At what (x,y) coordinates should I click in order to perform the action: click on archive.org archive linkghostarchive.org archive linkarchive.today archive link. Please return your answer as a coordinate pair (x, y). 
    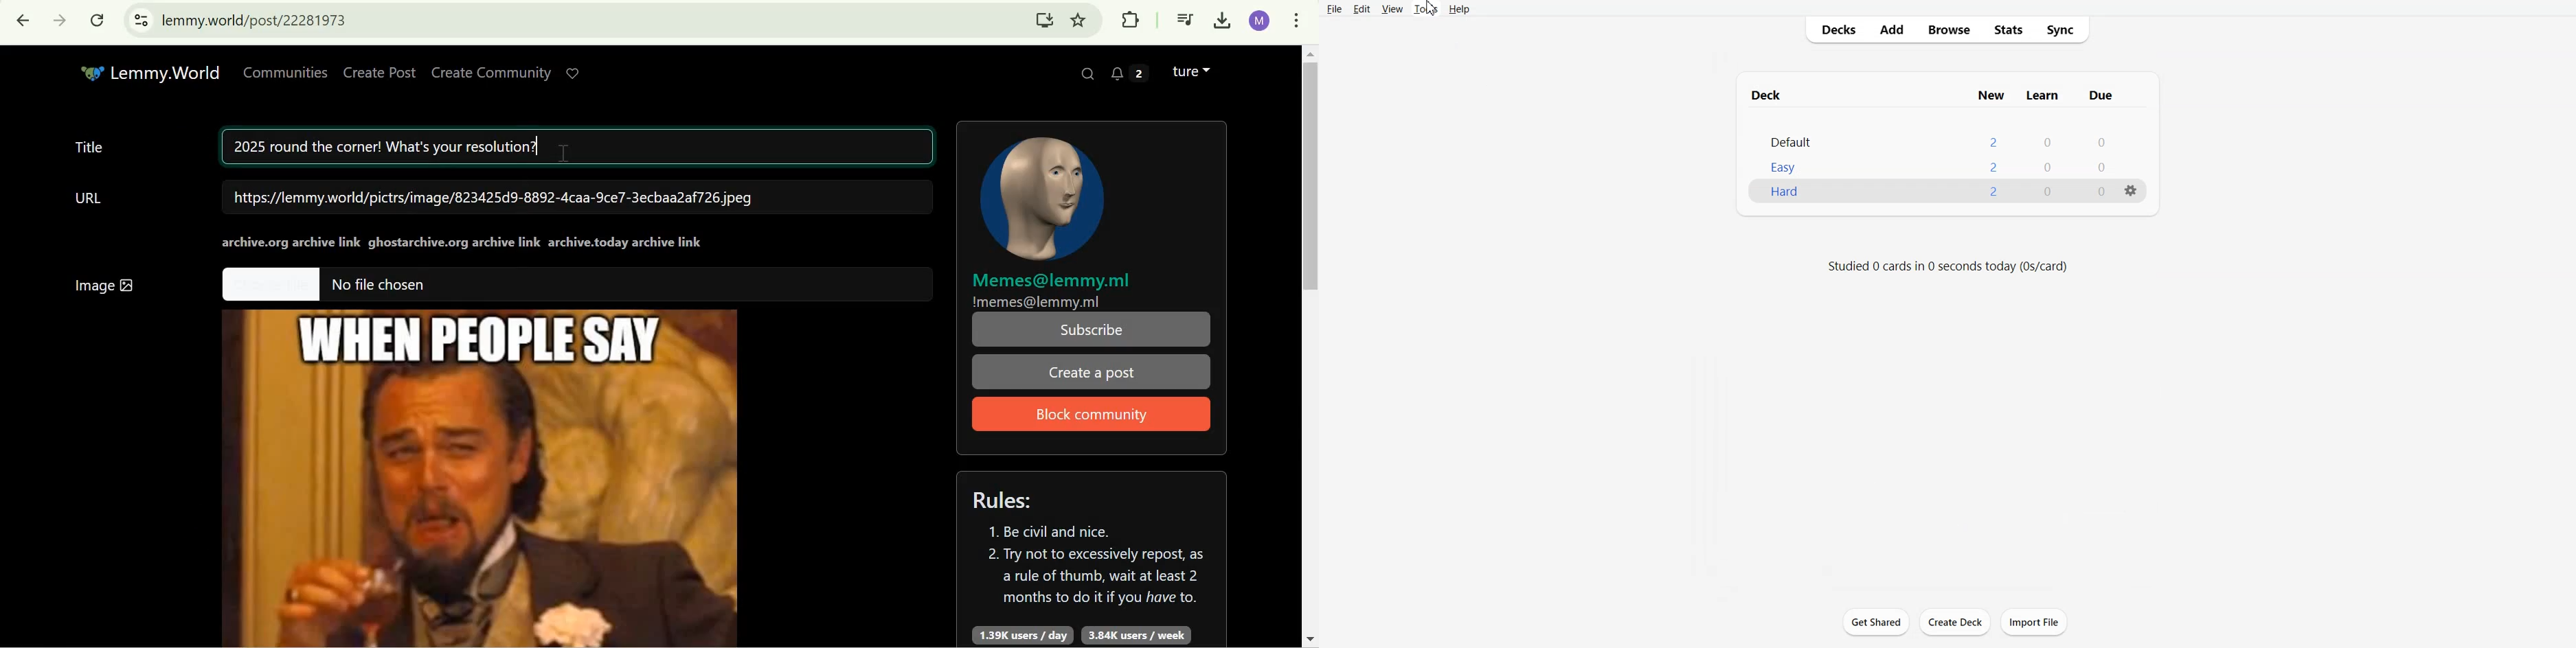
    Looking at the image, I should click on (463, 242).